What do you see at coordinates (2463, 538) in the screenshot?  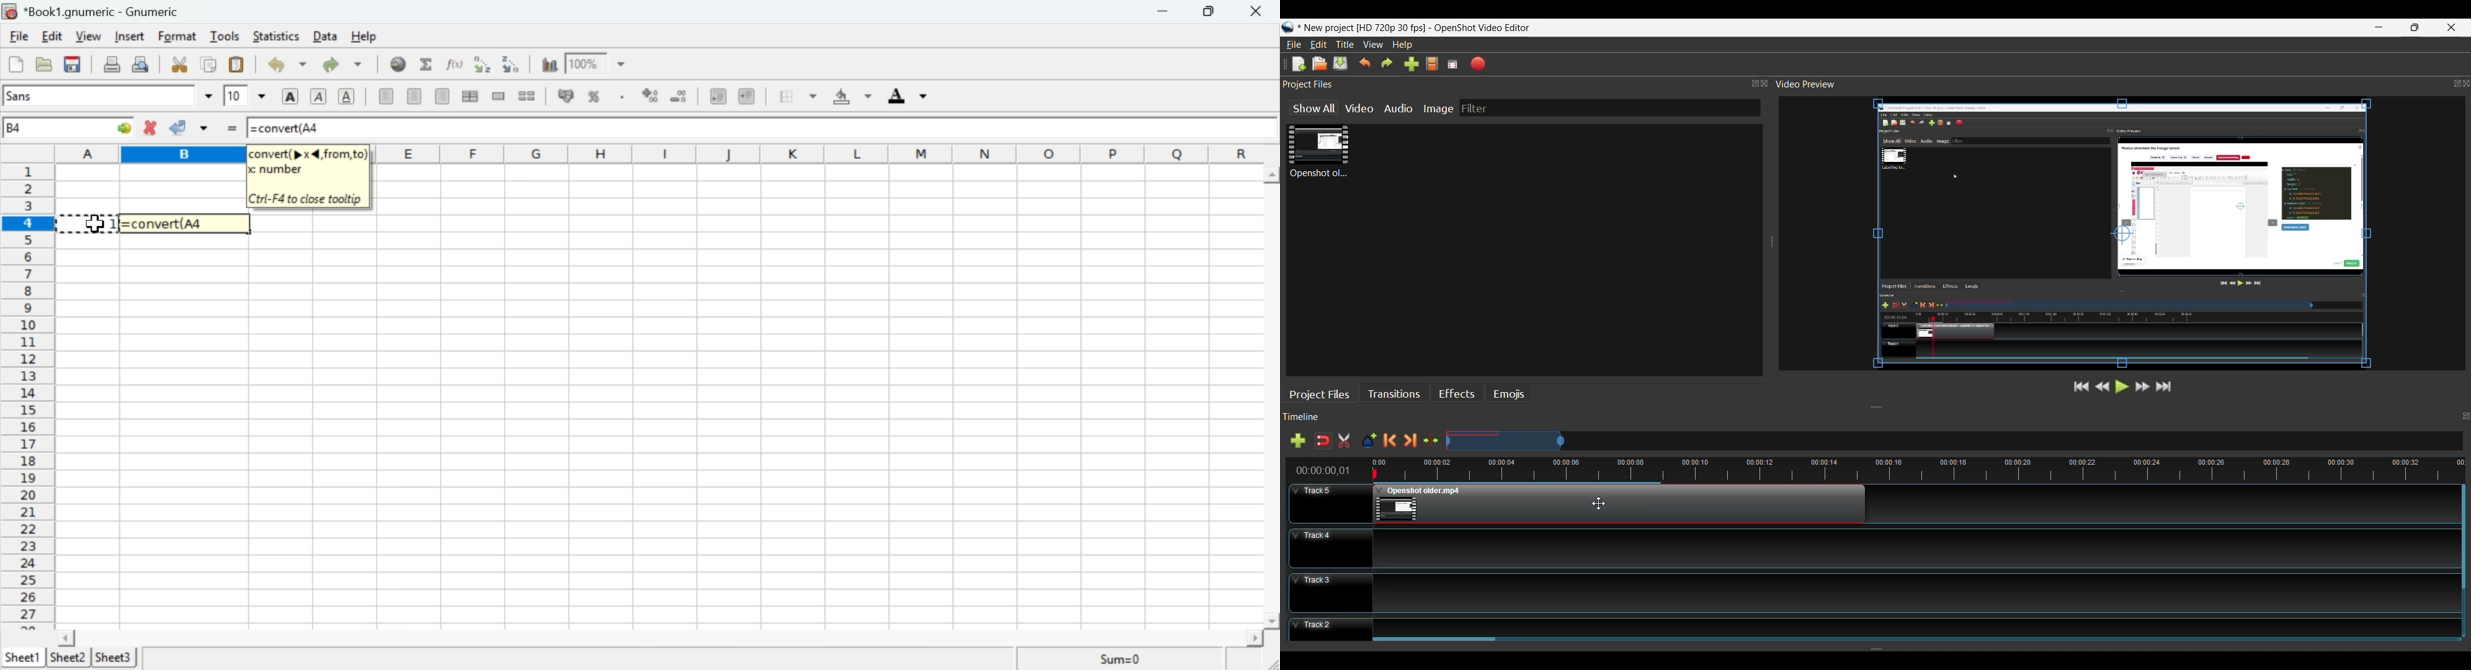 I see `Vertical Scroll bar` at bounding box center [2463, 538].